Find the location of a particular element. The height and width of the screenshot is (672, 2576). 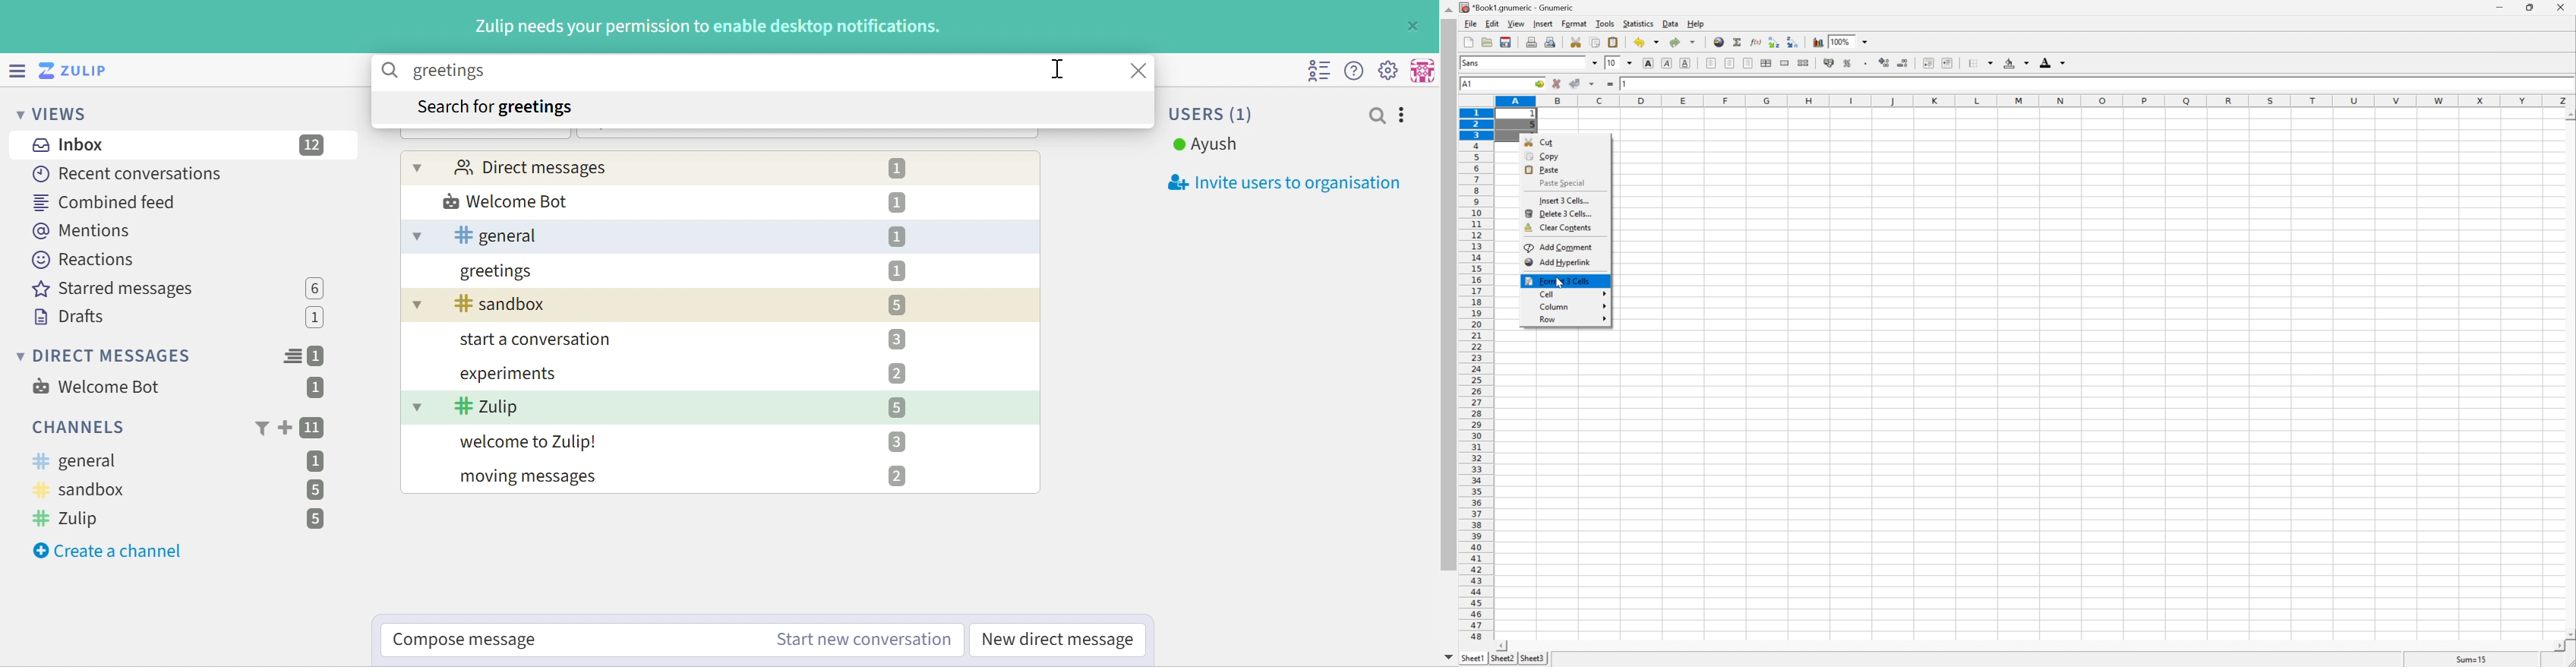

print is located at coordinates (1530, 41).